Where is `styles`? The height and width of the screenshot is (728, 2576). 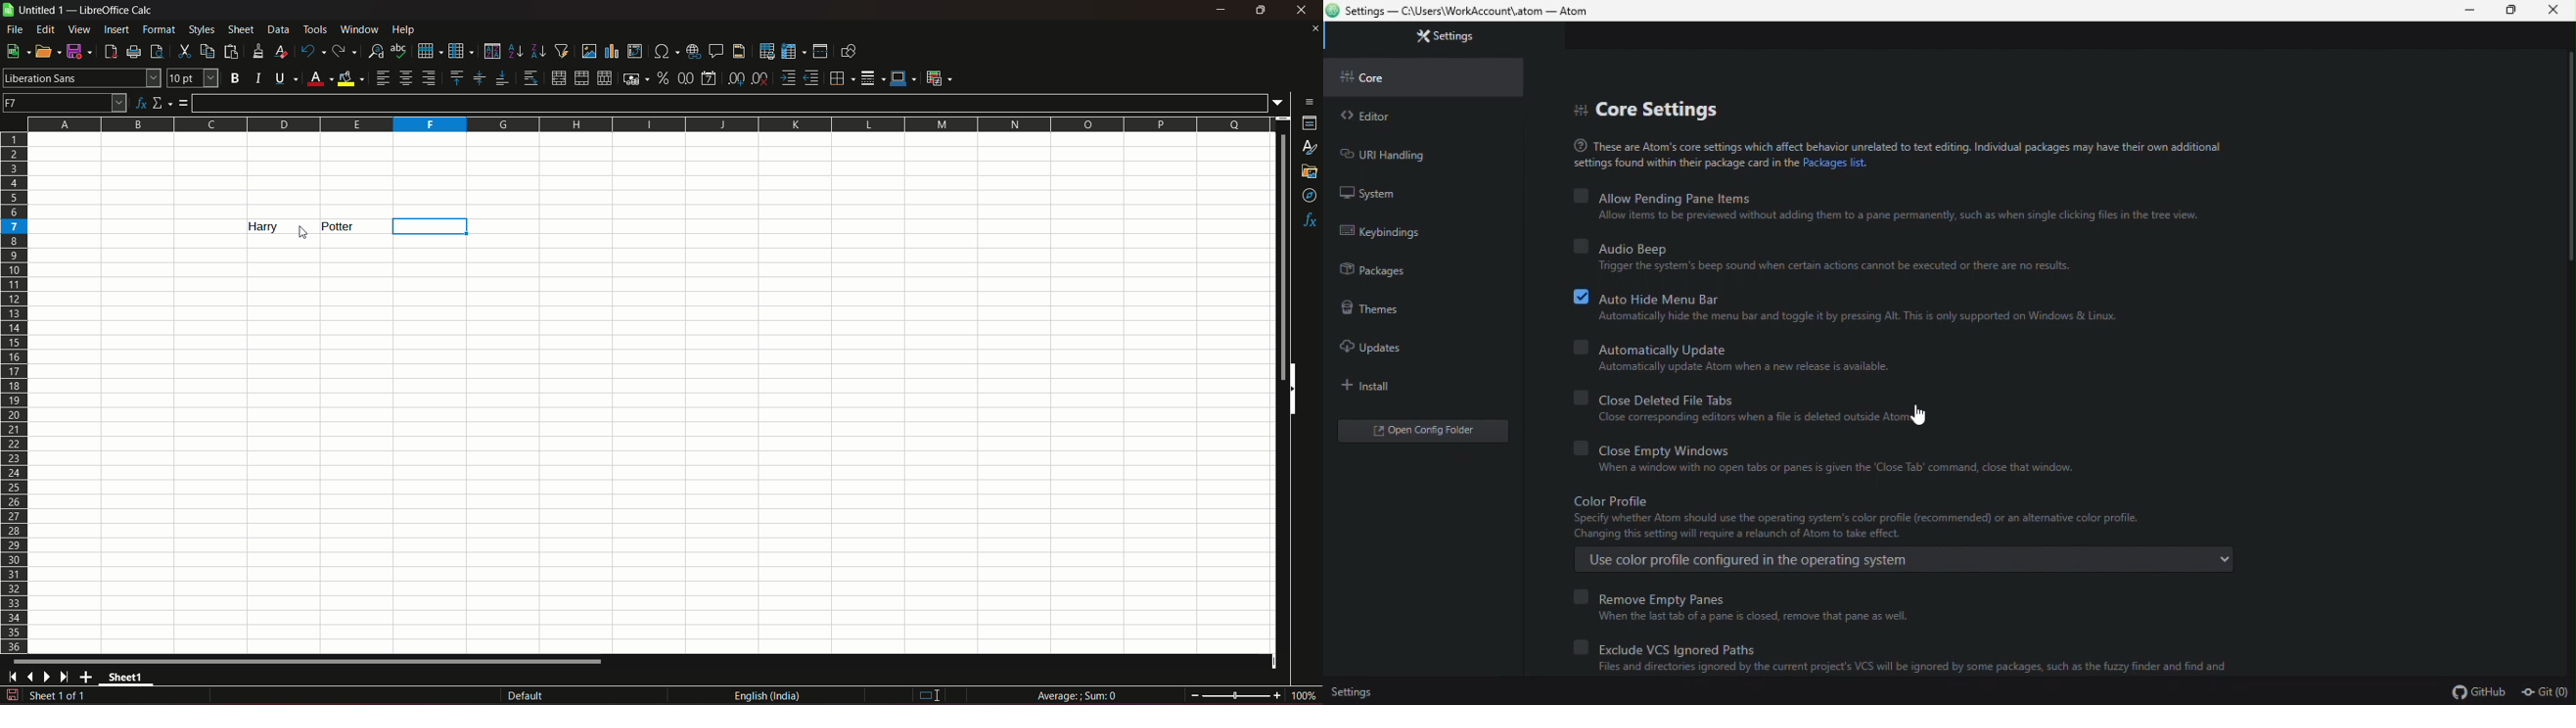
styles is located at coordinates (1311, 148).